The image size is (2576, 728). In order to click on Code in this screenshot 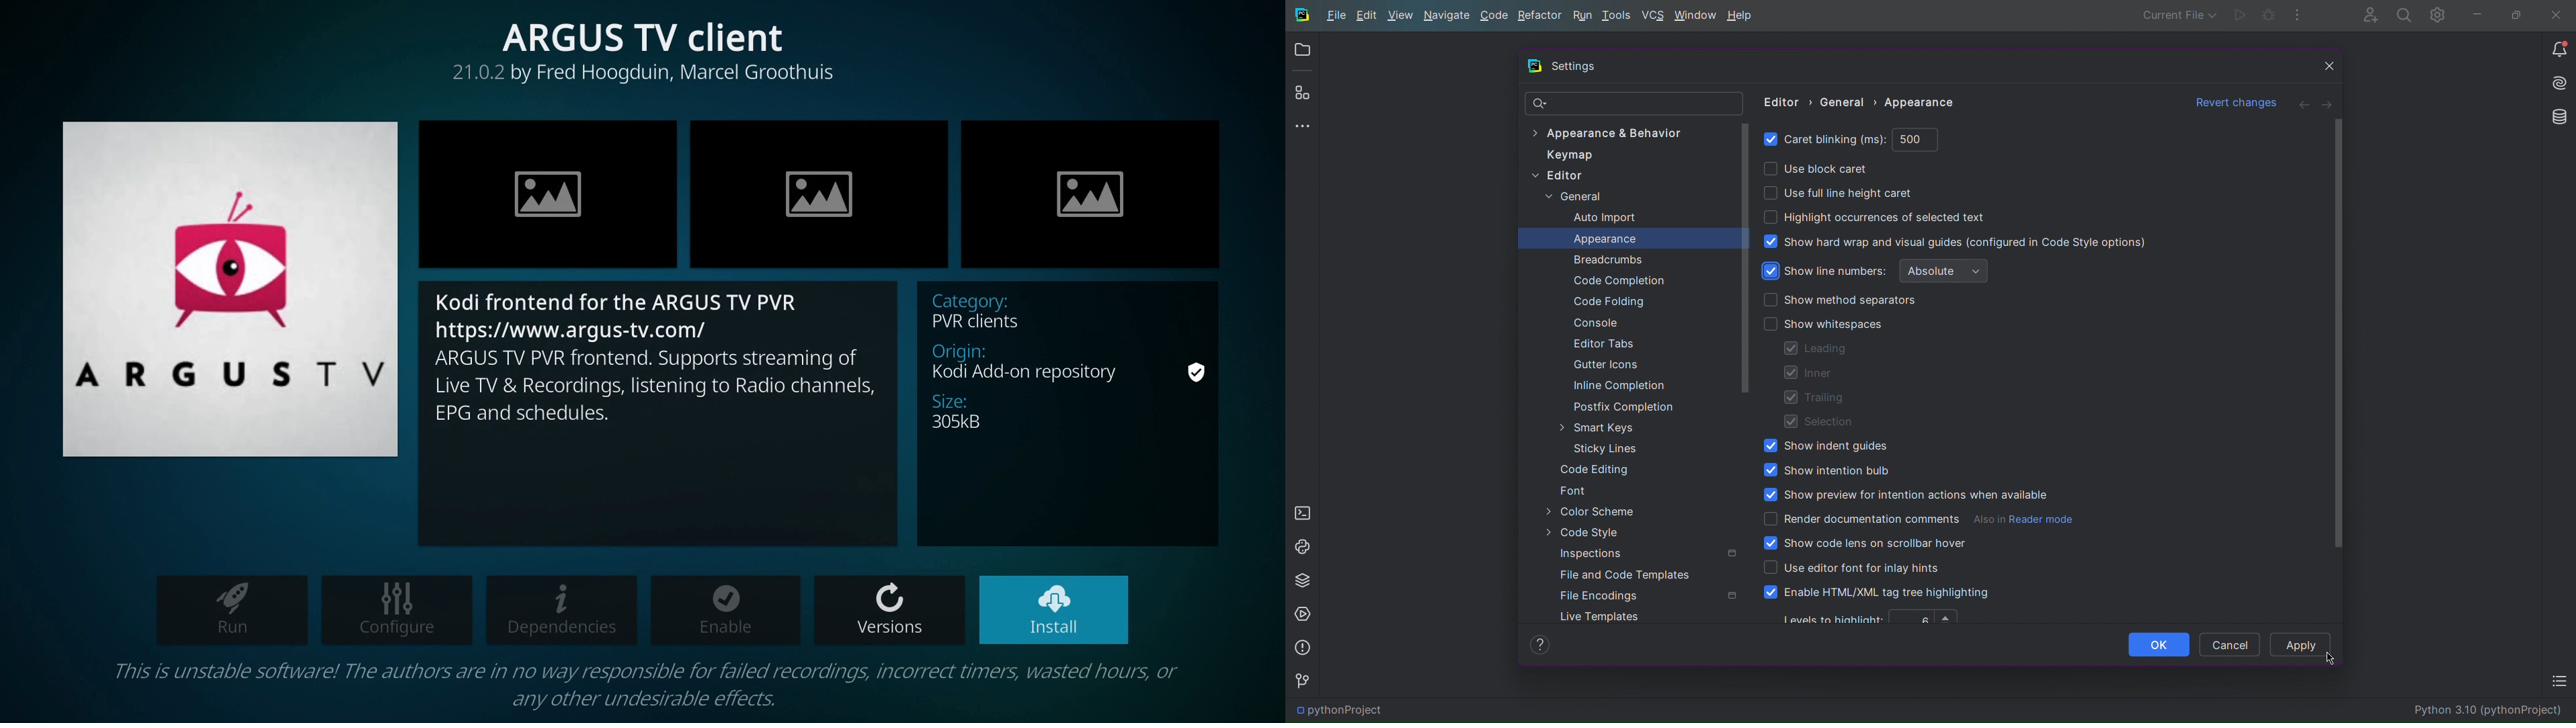, I will do `click(1495, 15)`.